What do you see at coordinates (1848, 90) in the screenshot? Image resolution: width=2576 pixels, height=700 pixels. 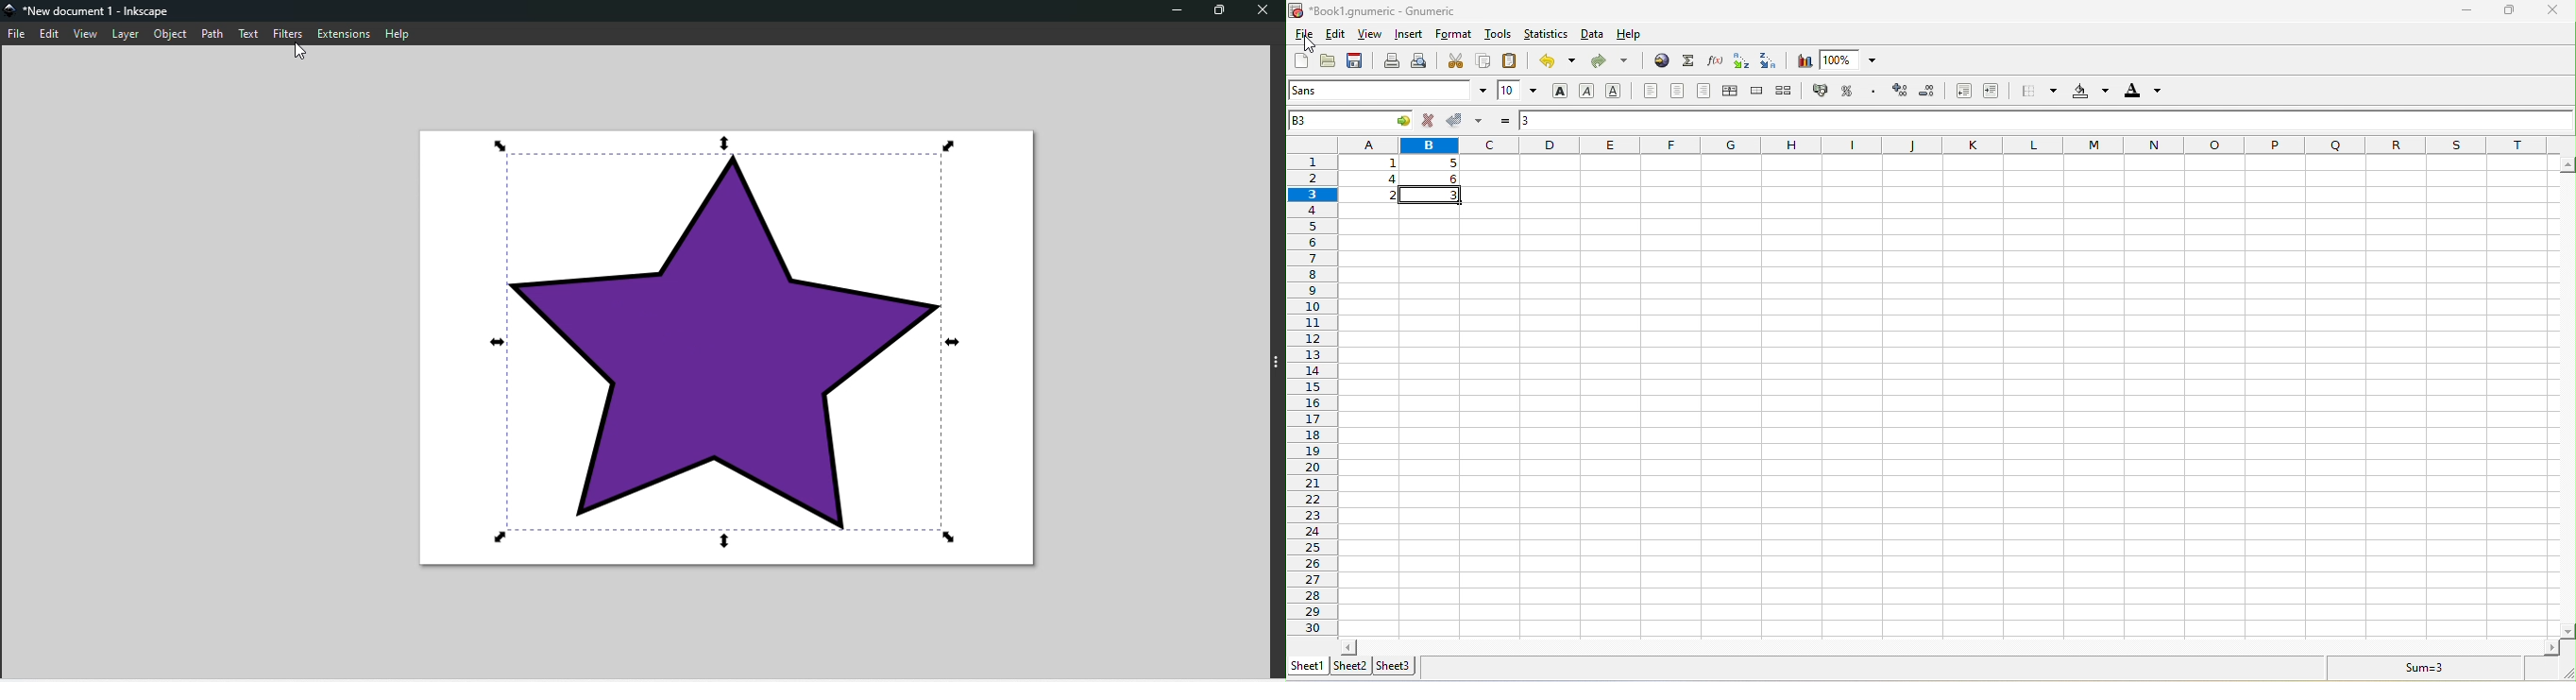 I see `percentage` at bounding box center [1848, 90].